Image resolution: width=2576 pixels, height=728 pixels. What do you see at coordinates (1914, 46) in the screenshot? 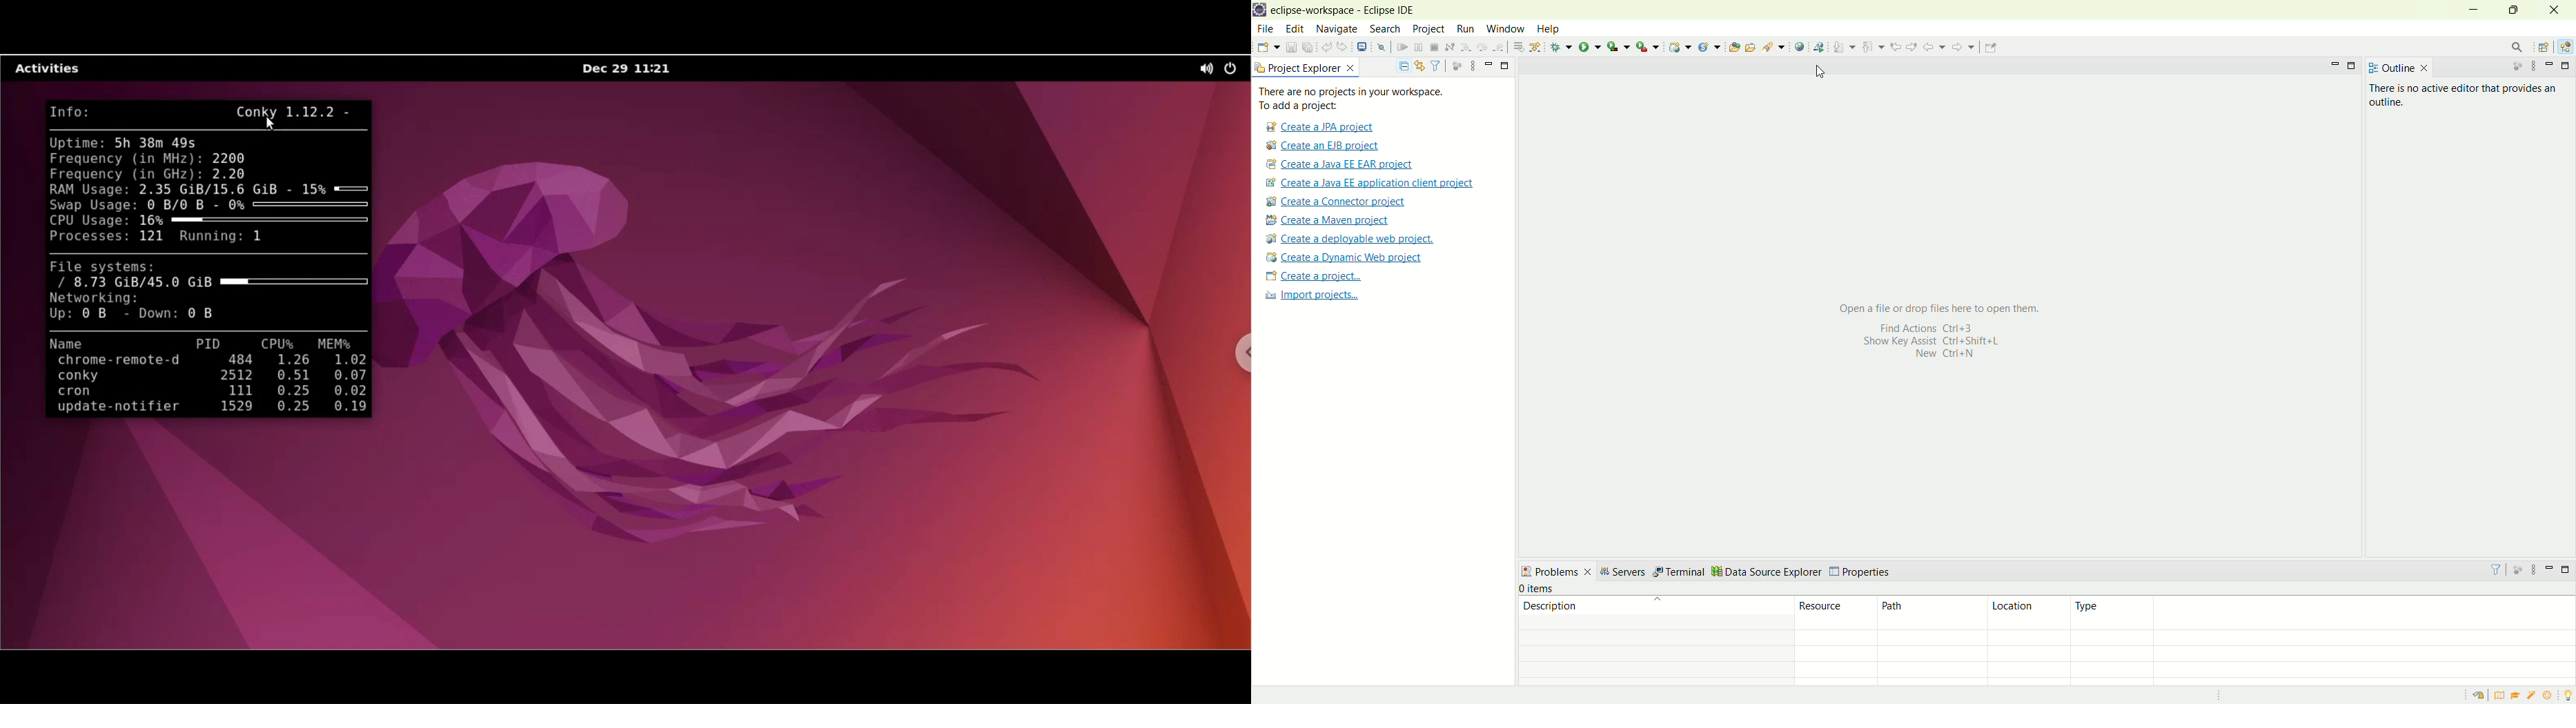
I see `next edit location` at bounding box center [1914, 46].